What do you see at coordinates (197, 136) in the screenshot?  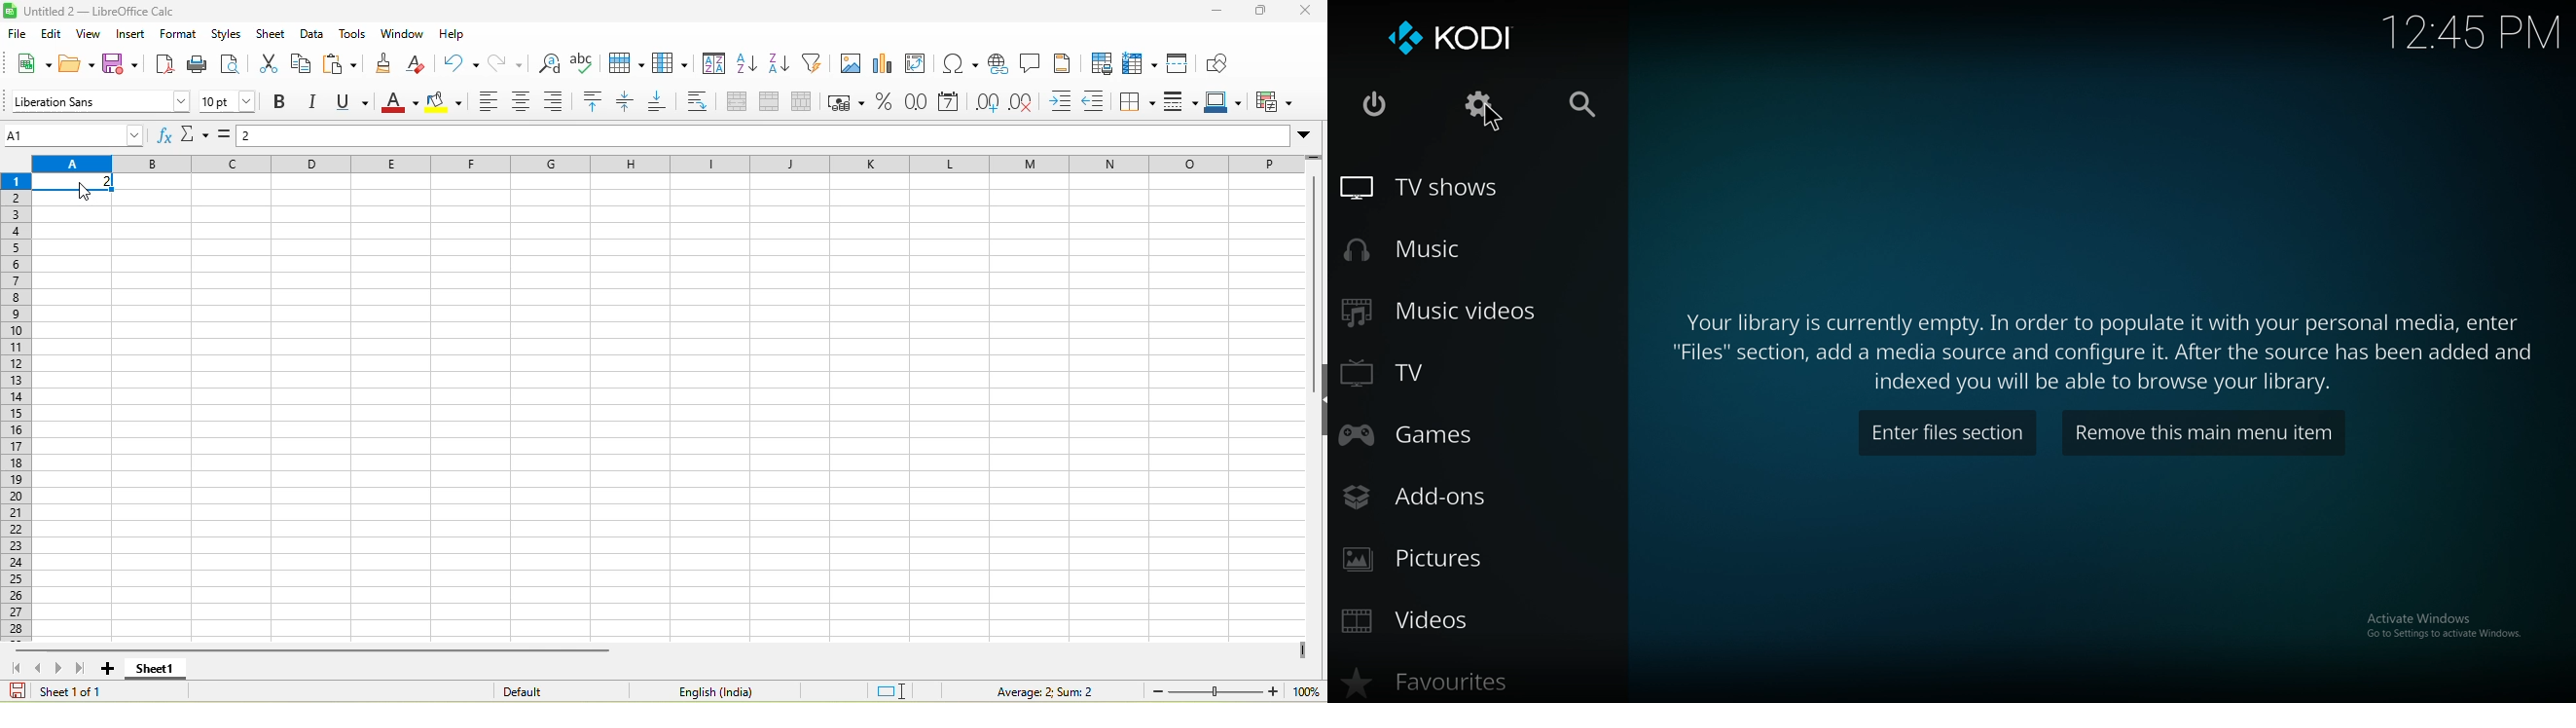 I see `select function` at bounding box center [197, 136].